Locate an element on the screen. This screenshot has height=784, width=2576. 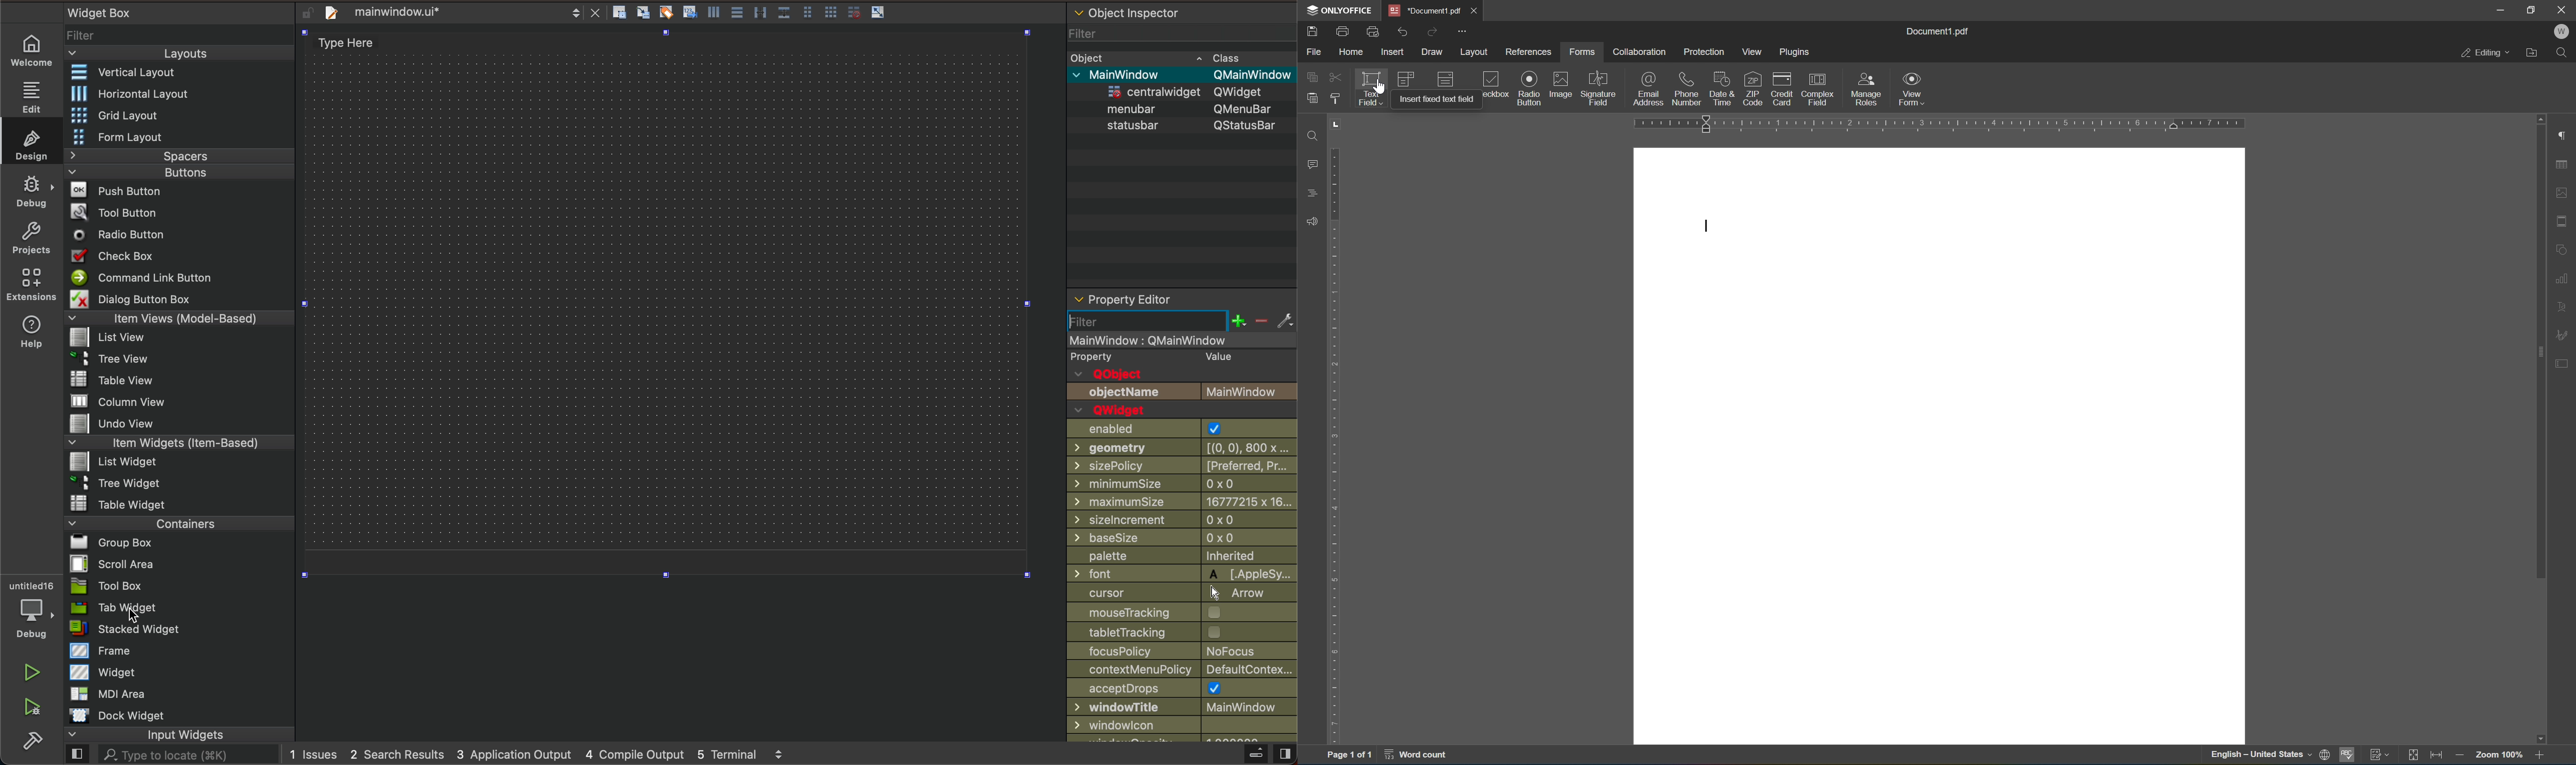
radio button is located at coordinates (1529, 87).